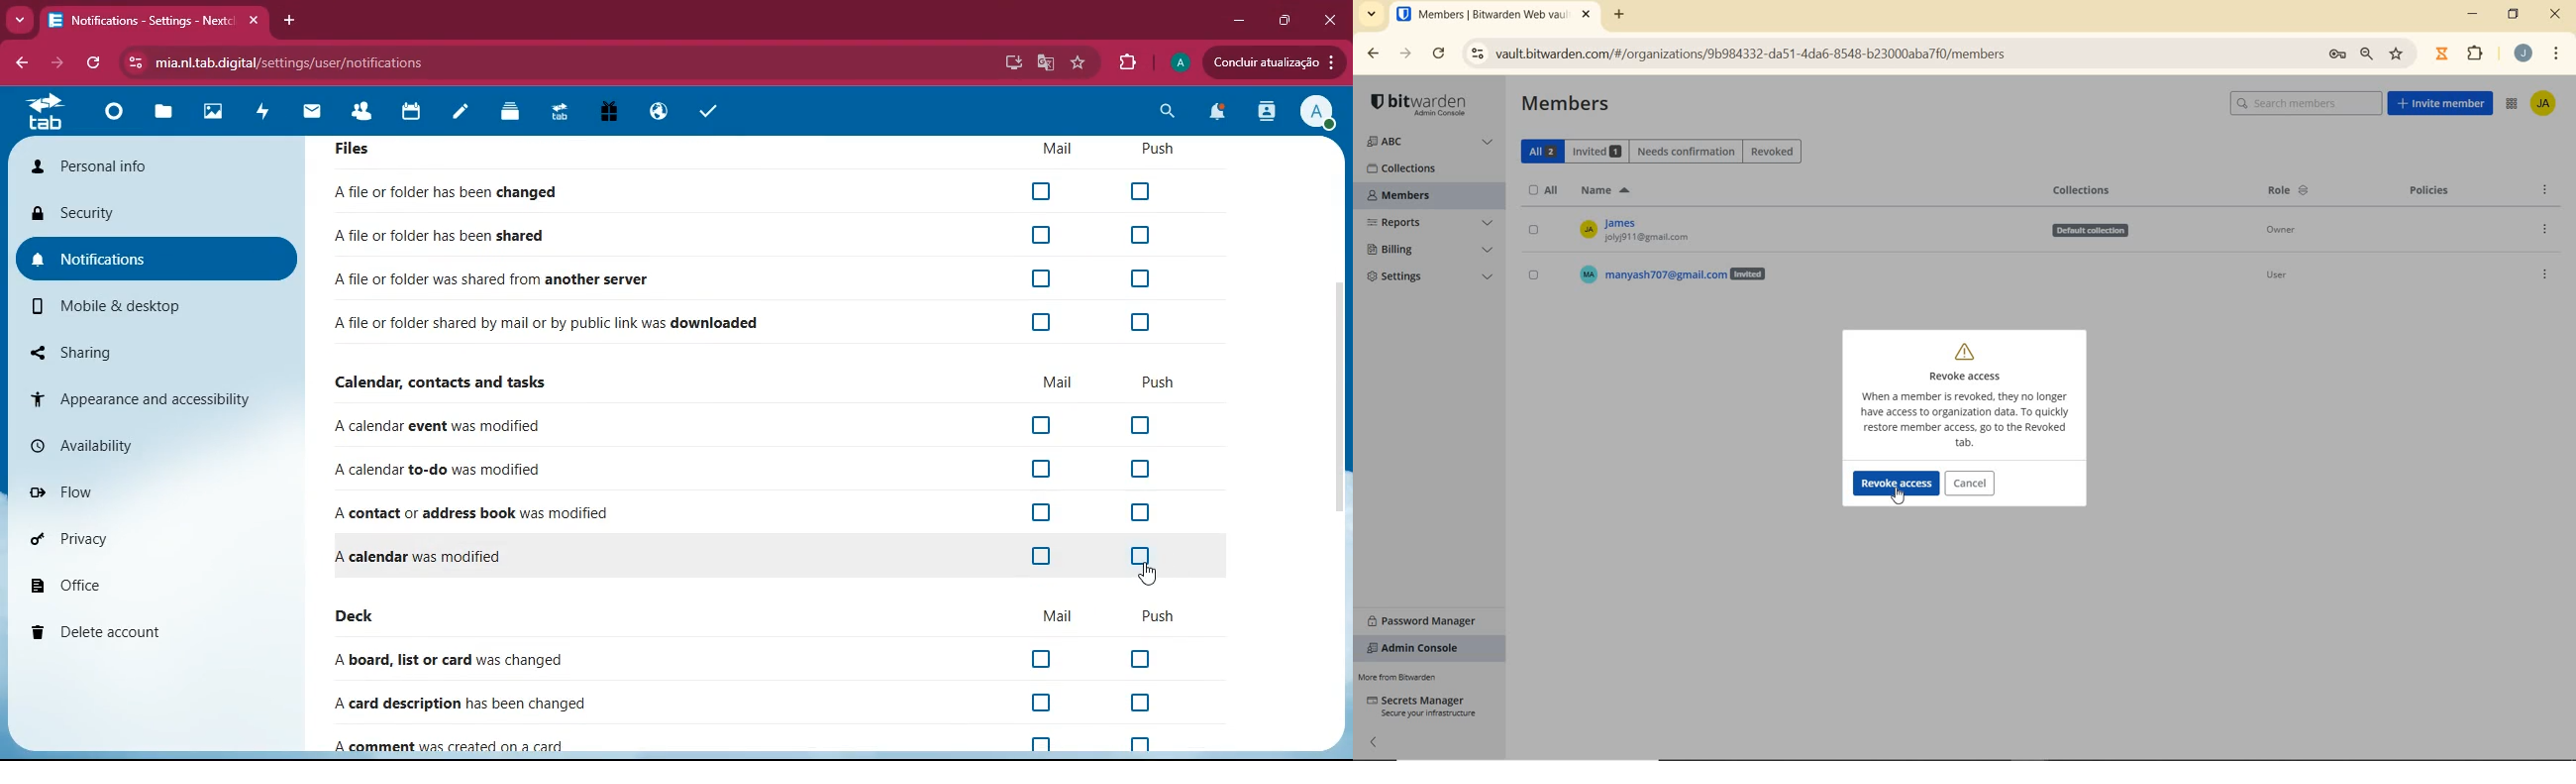 This screenshot has width=2576, height=784. What do you see at coordinates (1217, 115) in the screenshot?
I see `notifications` at bounding box center [1217, 115].